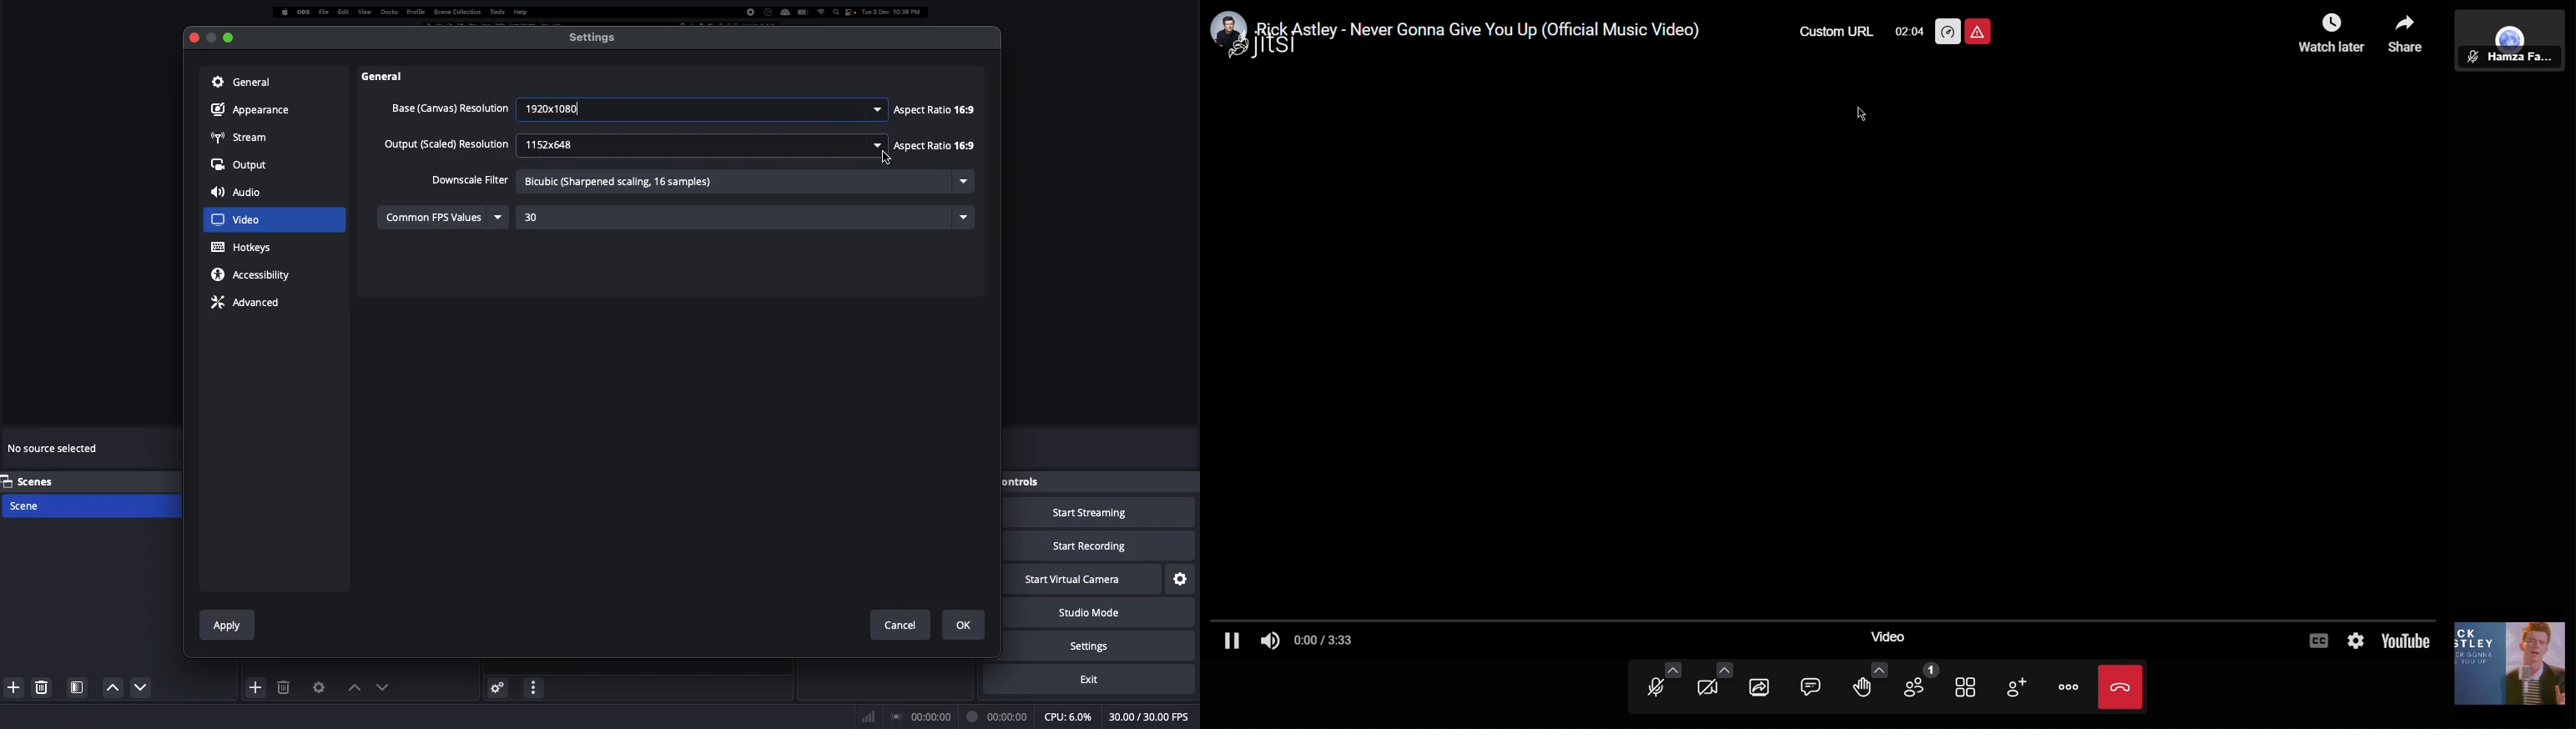 The width and height of the screenshot is (2576, 756). Describe the element at coordinates (965, 625) in the screenshot. I see `Ok` at that location.